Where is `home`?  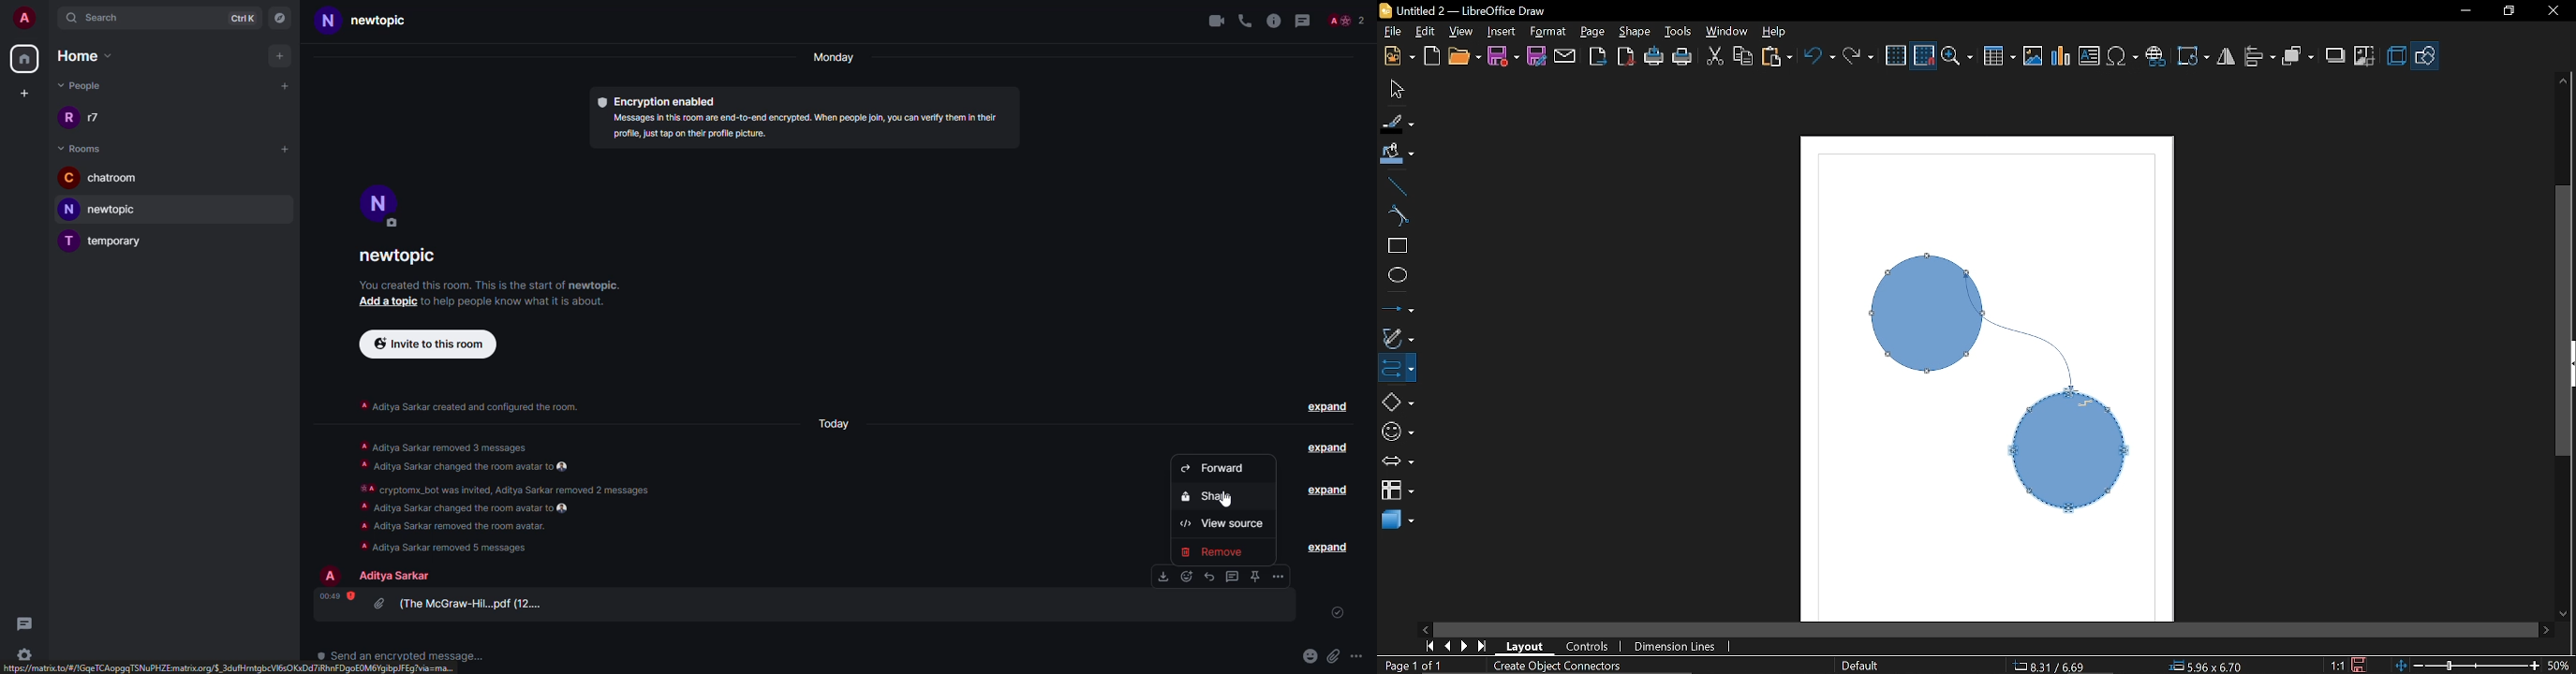
home is located at coordinates (26, 58).